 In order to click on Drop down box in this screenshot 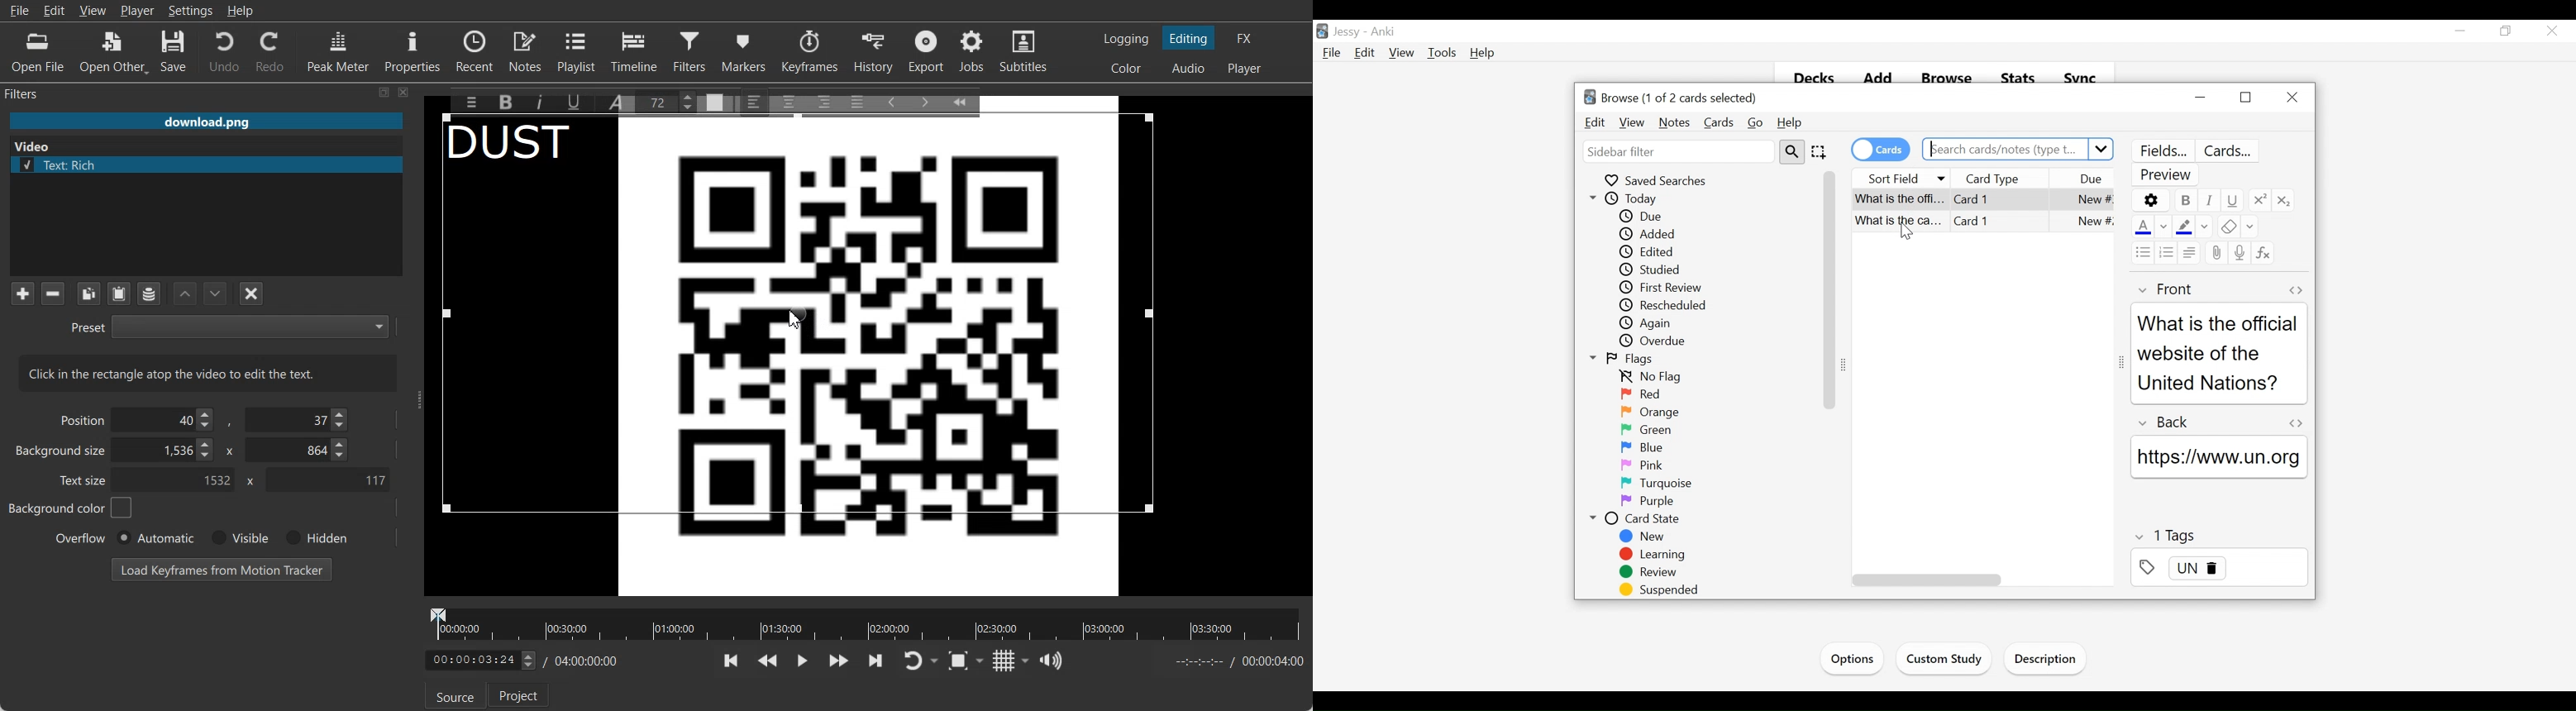, I will do `click(983, 660)`.